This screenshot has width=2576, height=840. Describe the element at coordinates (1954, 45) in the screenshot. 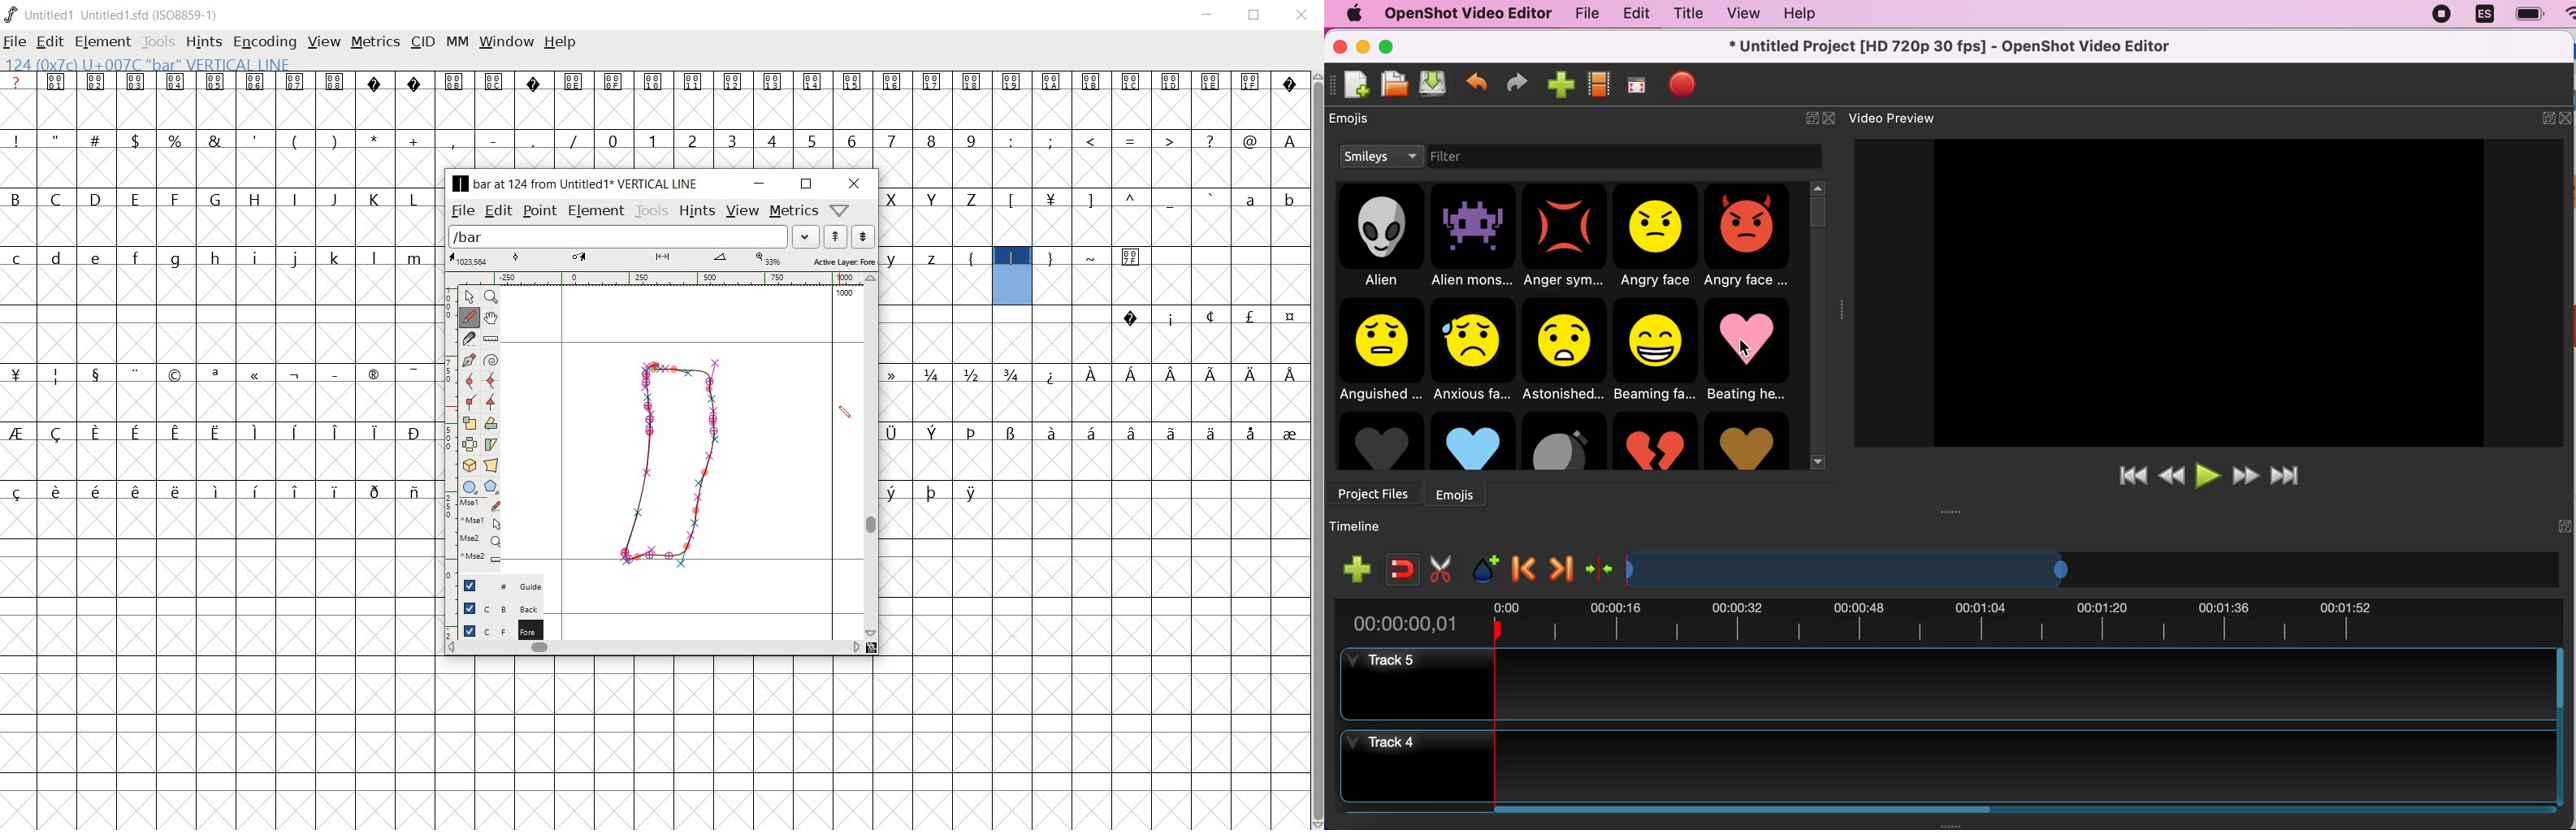

I see `* Untitled Project [HD 720p 30 fps] - OpenShot Video Editor` at that location.